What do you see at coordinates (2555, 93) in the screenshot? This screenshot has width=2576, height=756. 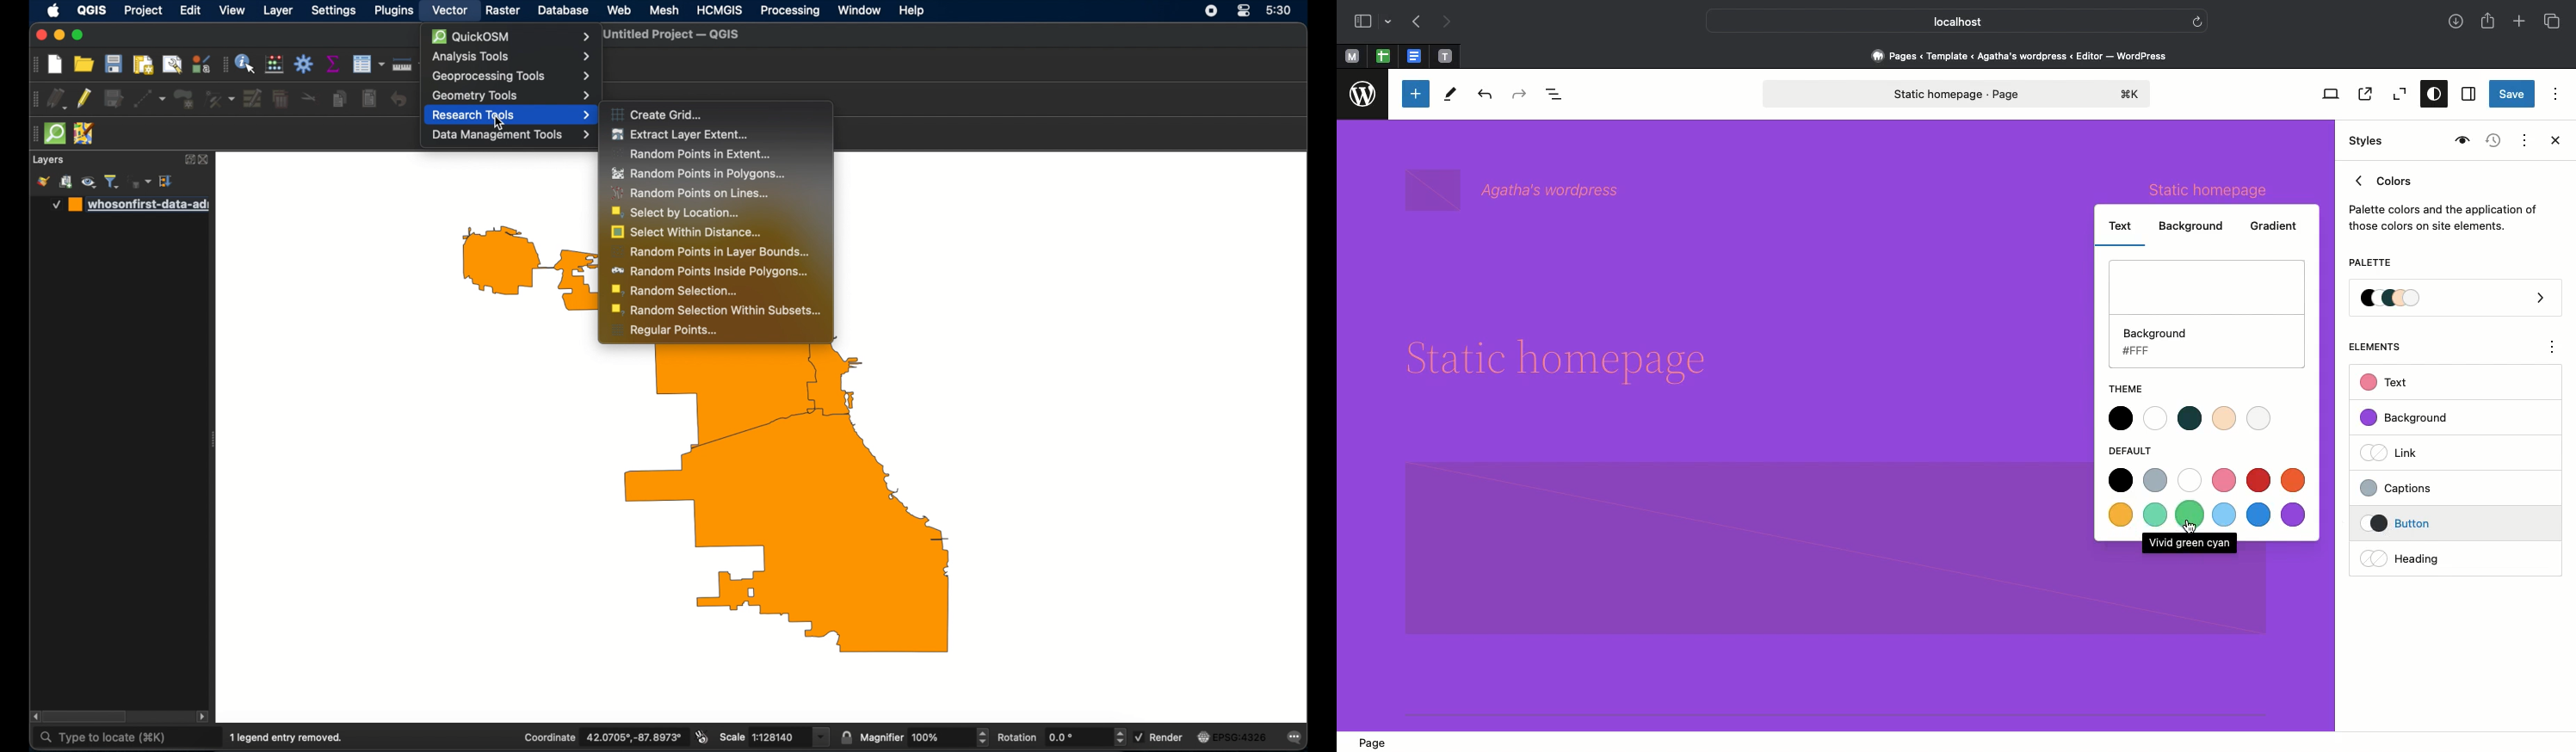 I see `Options` at bounding box center [2555, 93].